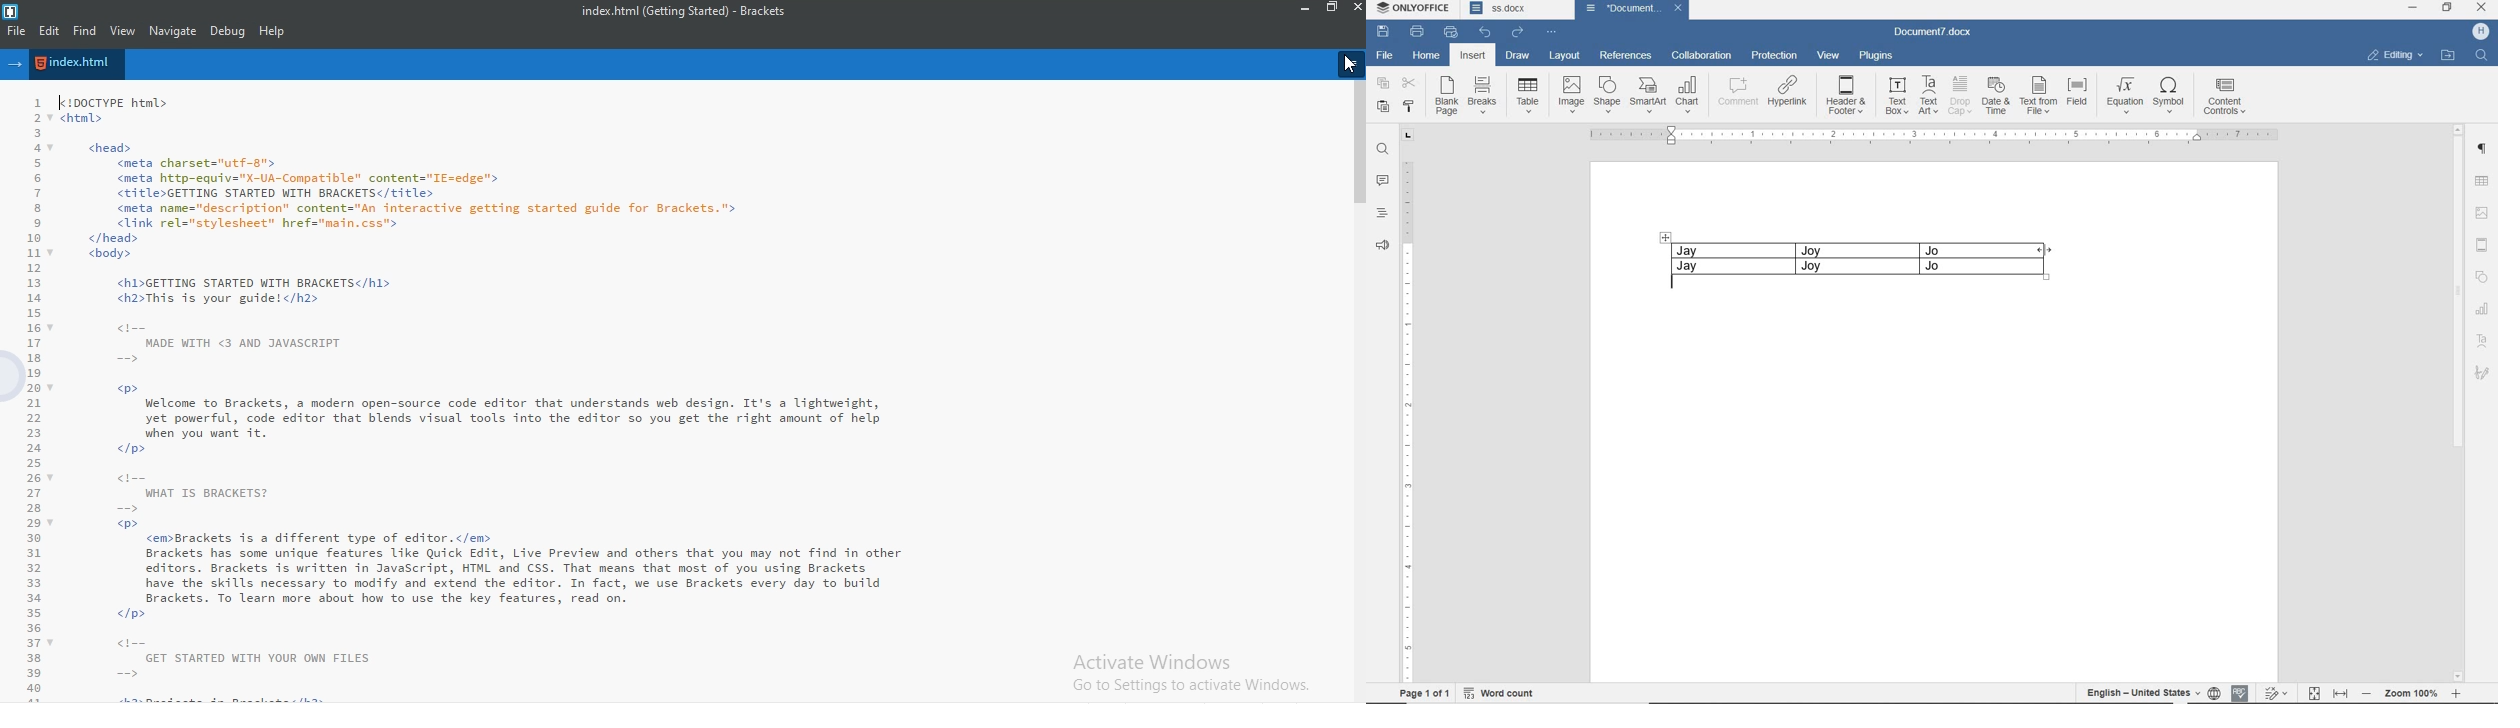  What do you see at coordinates (1959, 94) in the screenshot?
I see `DROP CAP` at bounding box center [1959, 94].